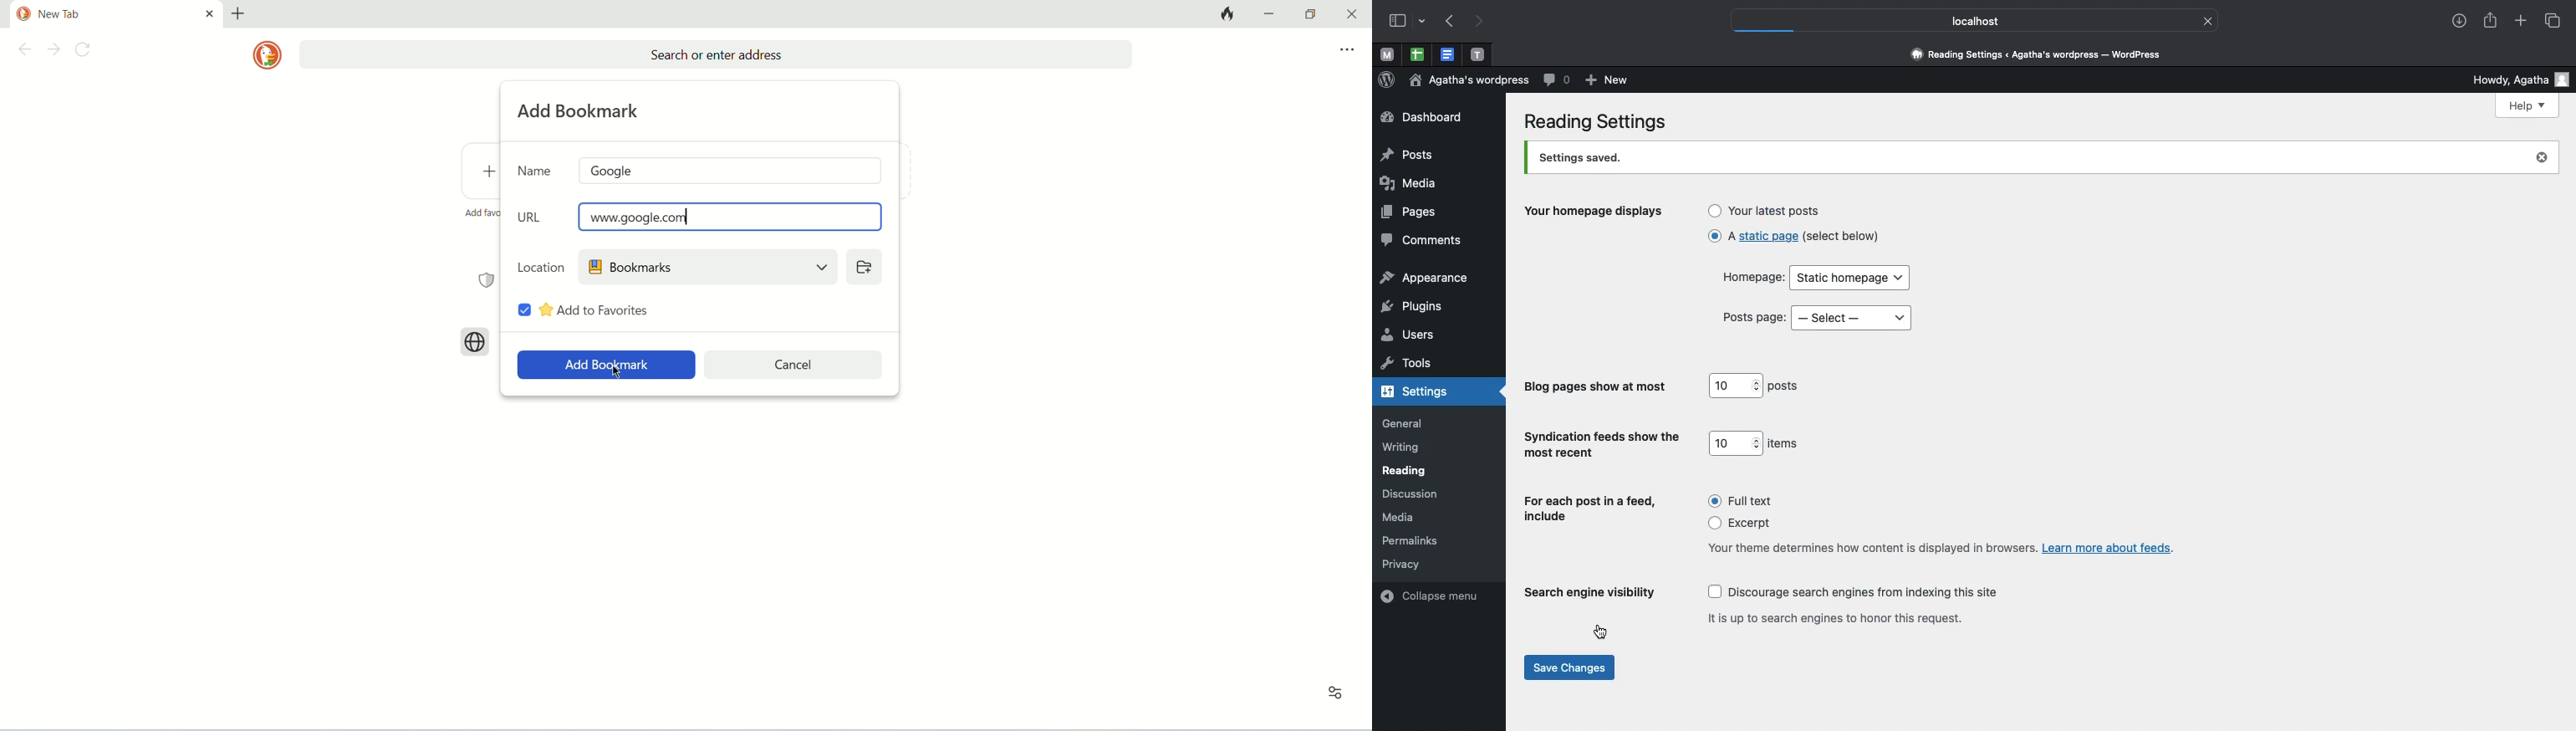  Describe the element at coordinates (1409, 336) in the screenshot. I see `users` at that location.